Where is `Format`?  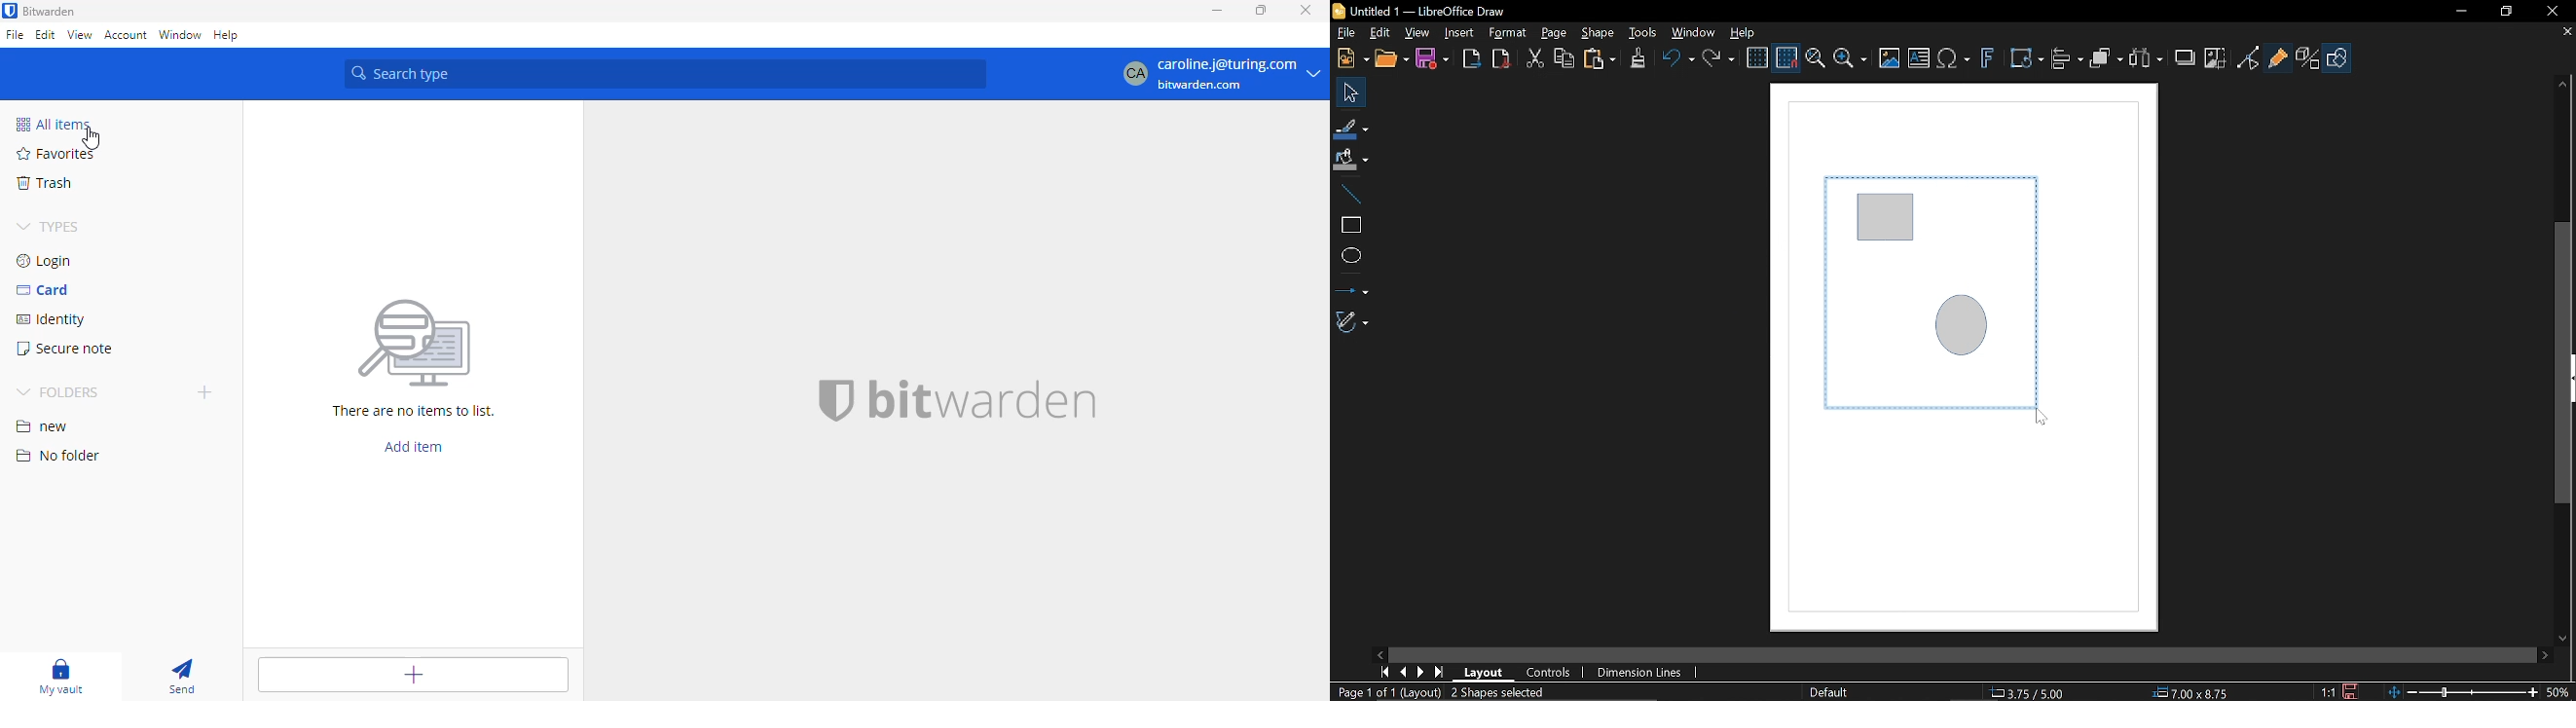
Format is located at coordinates (1508, 33).